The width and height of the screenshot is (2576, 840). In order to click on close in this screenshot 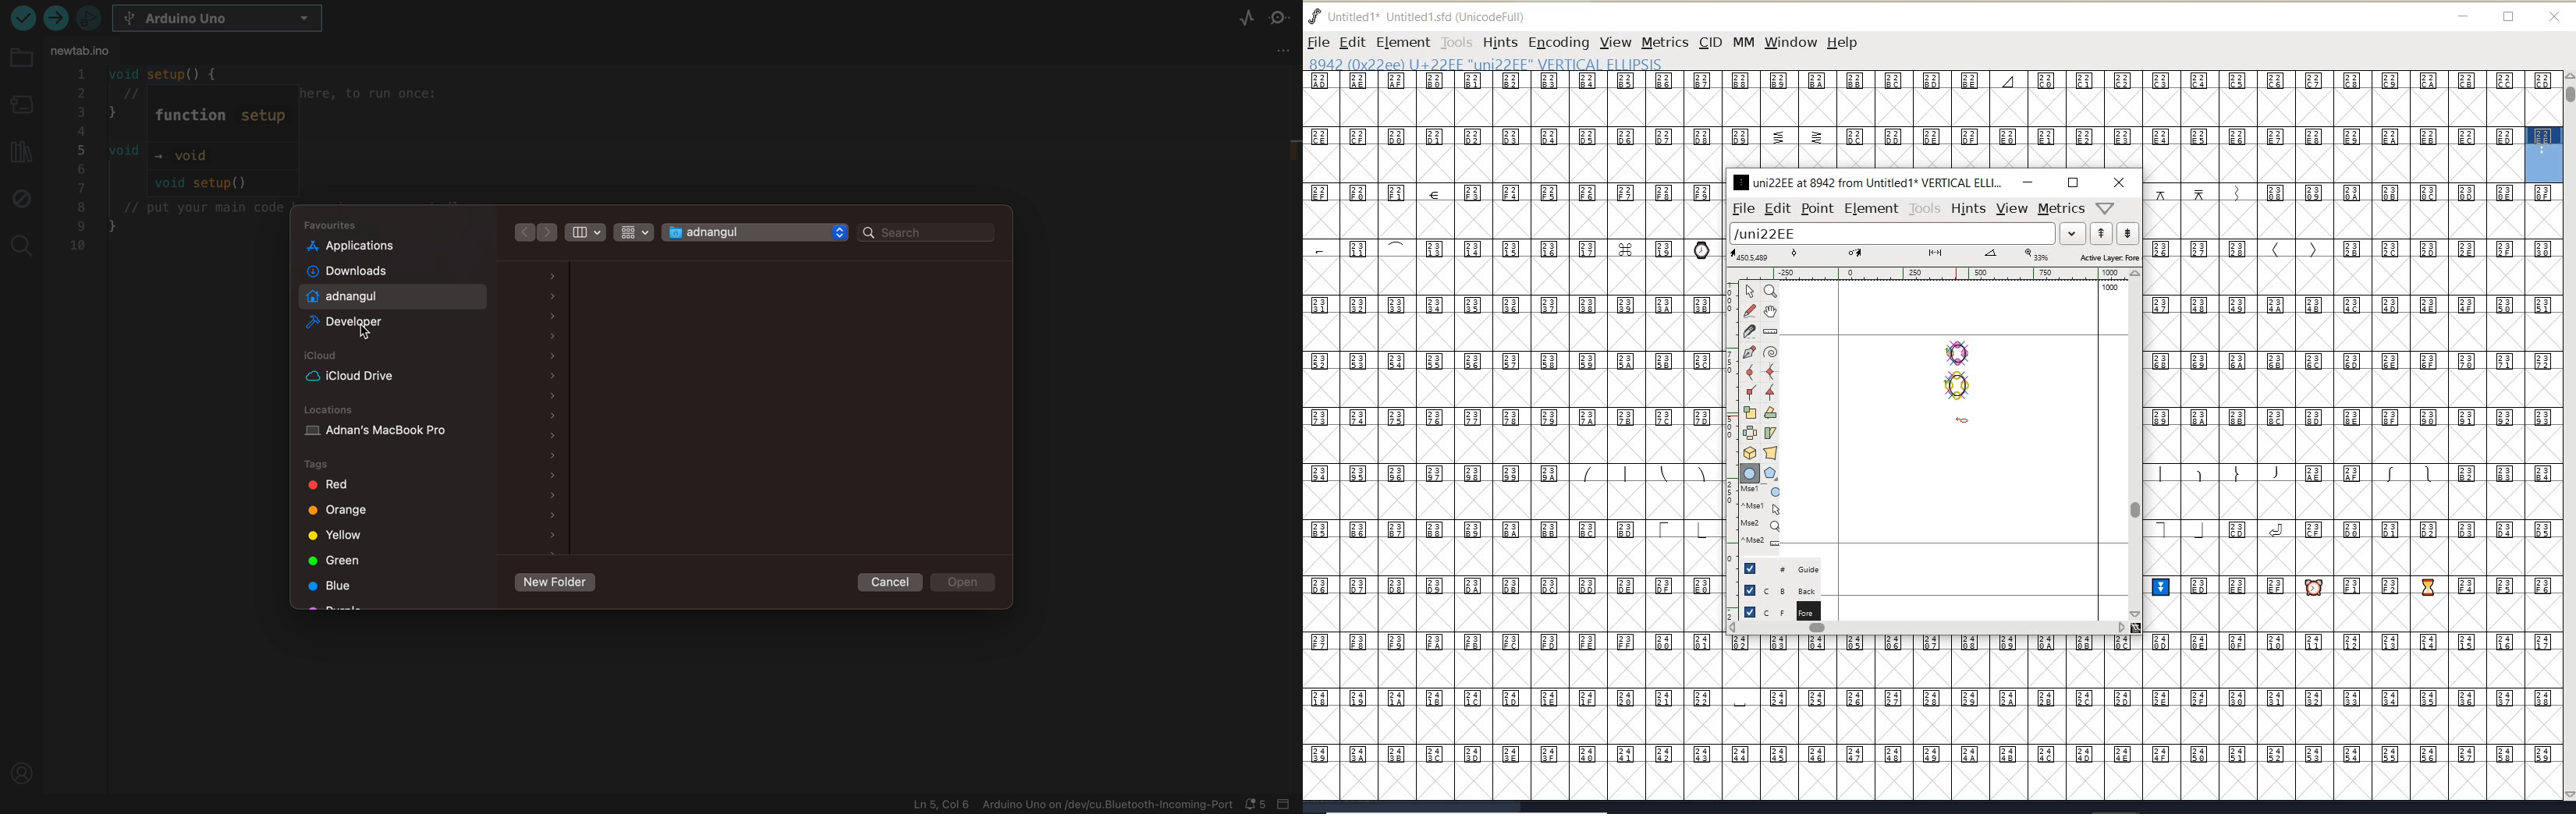, I will do `click(2120, 182)`.